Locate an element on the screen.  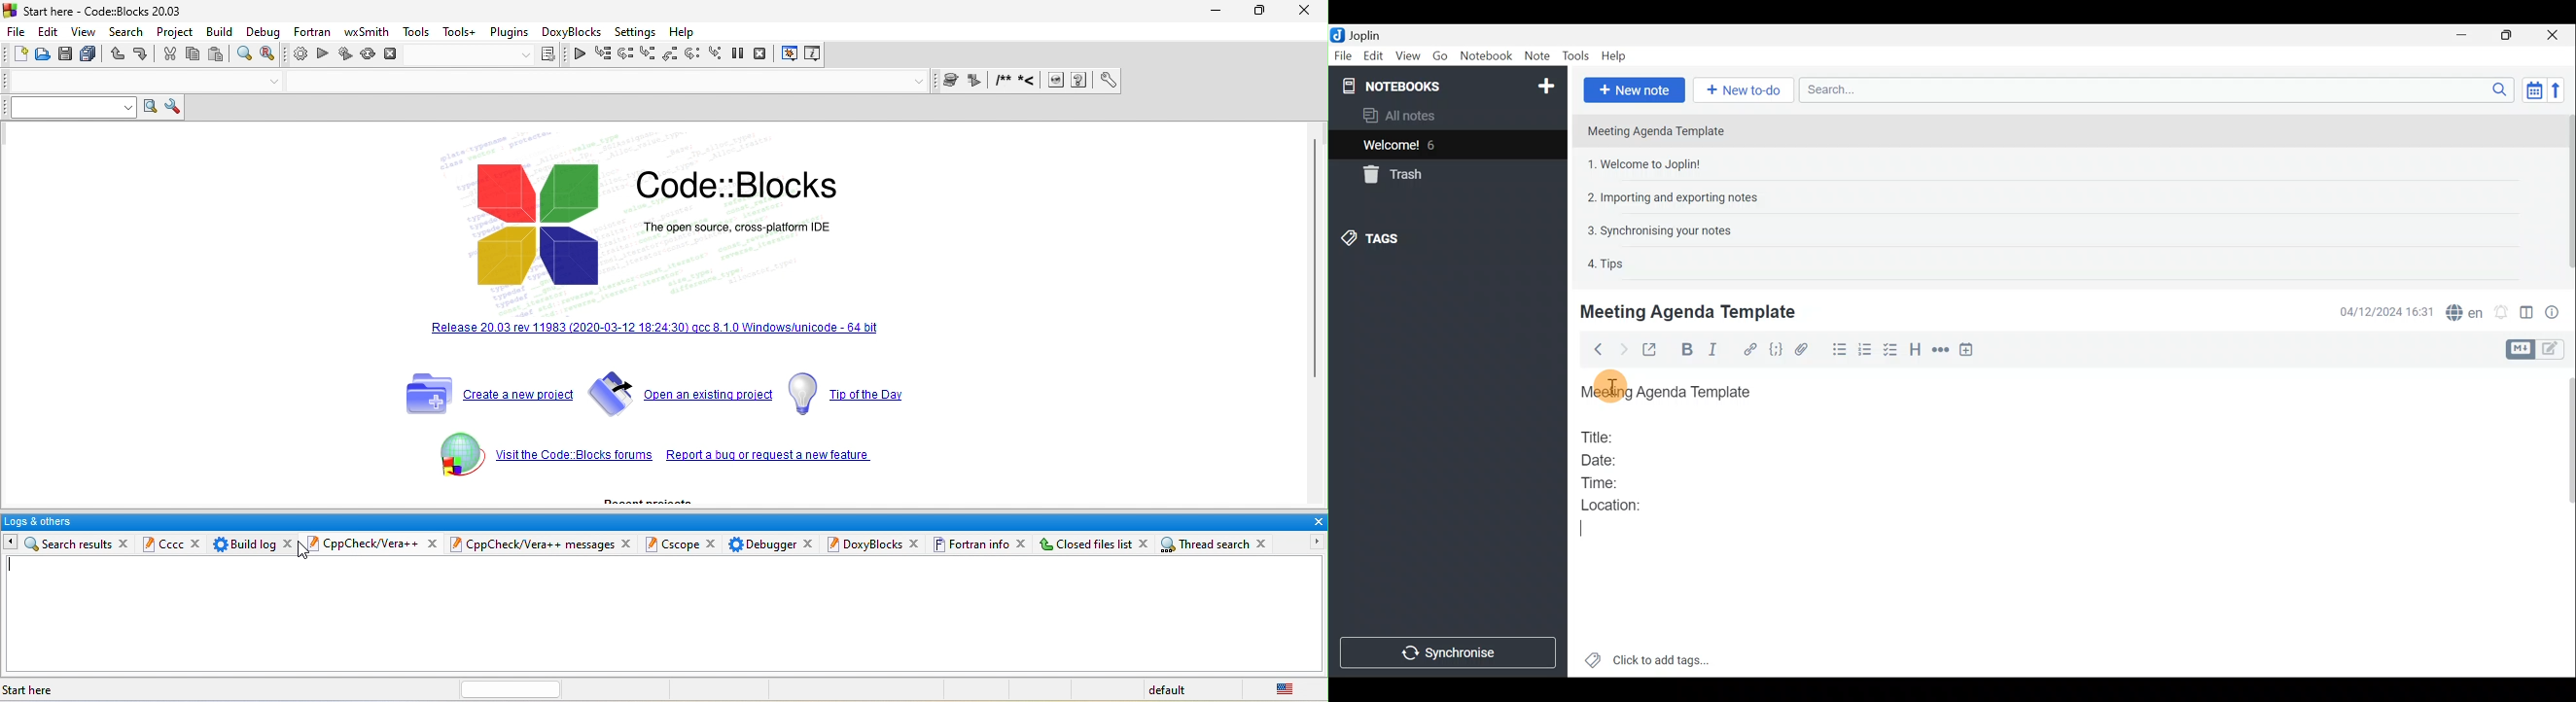
open tabs  is located at coordinates (132, 81).